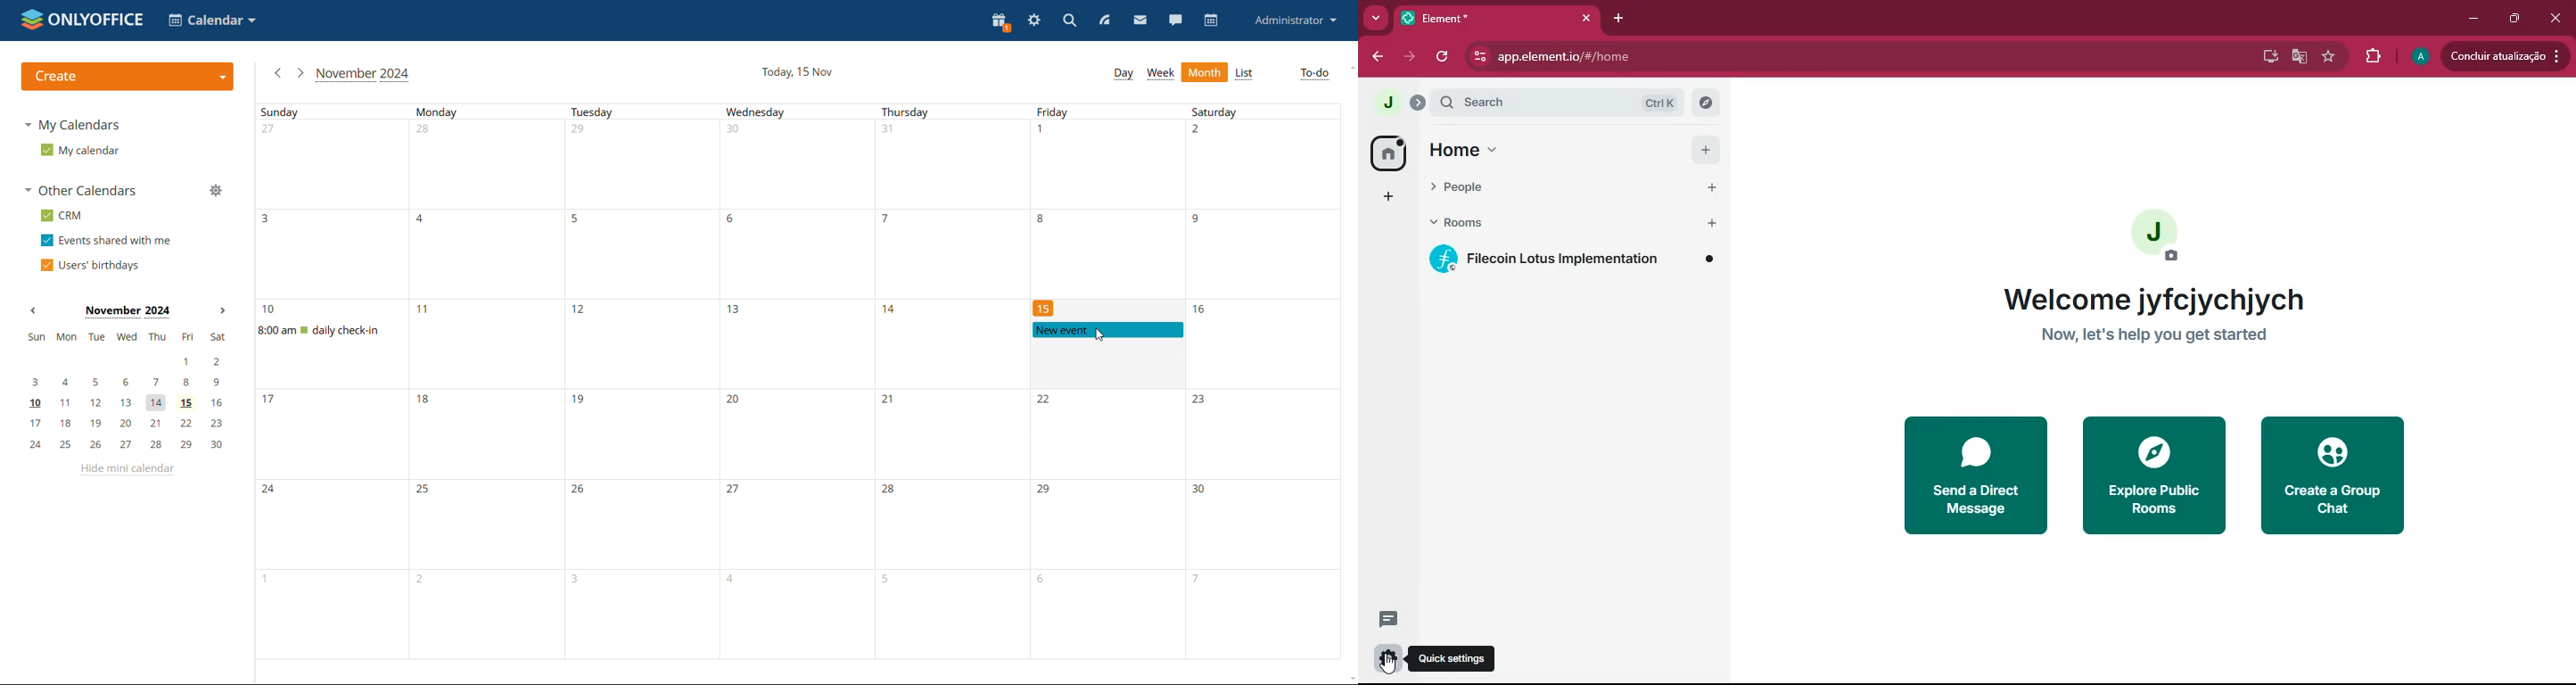 This screenshot has height=700, width=2576. What do you see at coordinates (582, 311) in the screenshot?
I see `Number` at bounding box center [582, 311].